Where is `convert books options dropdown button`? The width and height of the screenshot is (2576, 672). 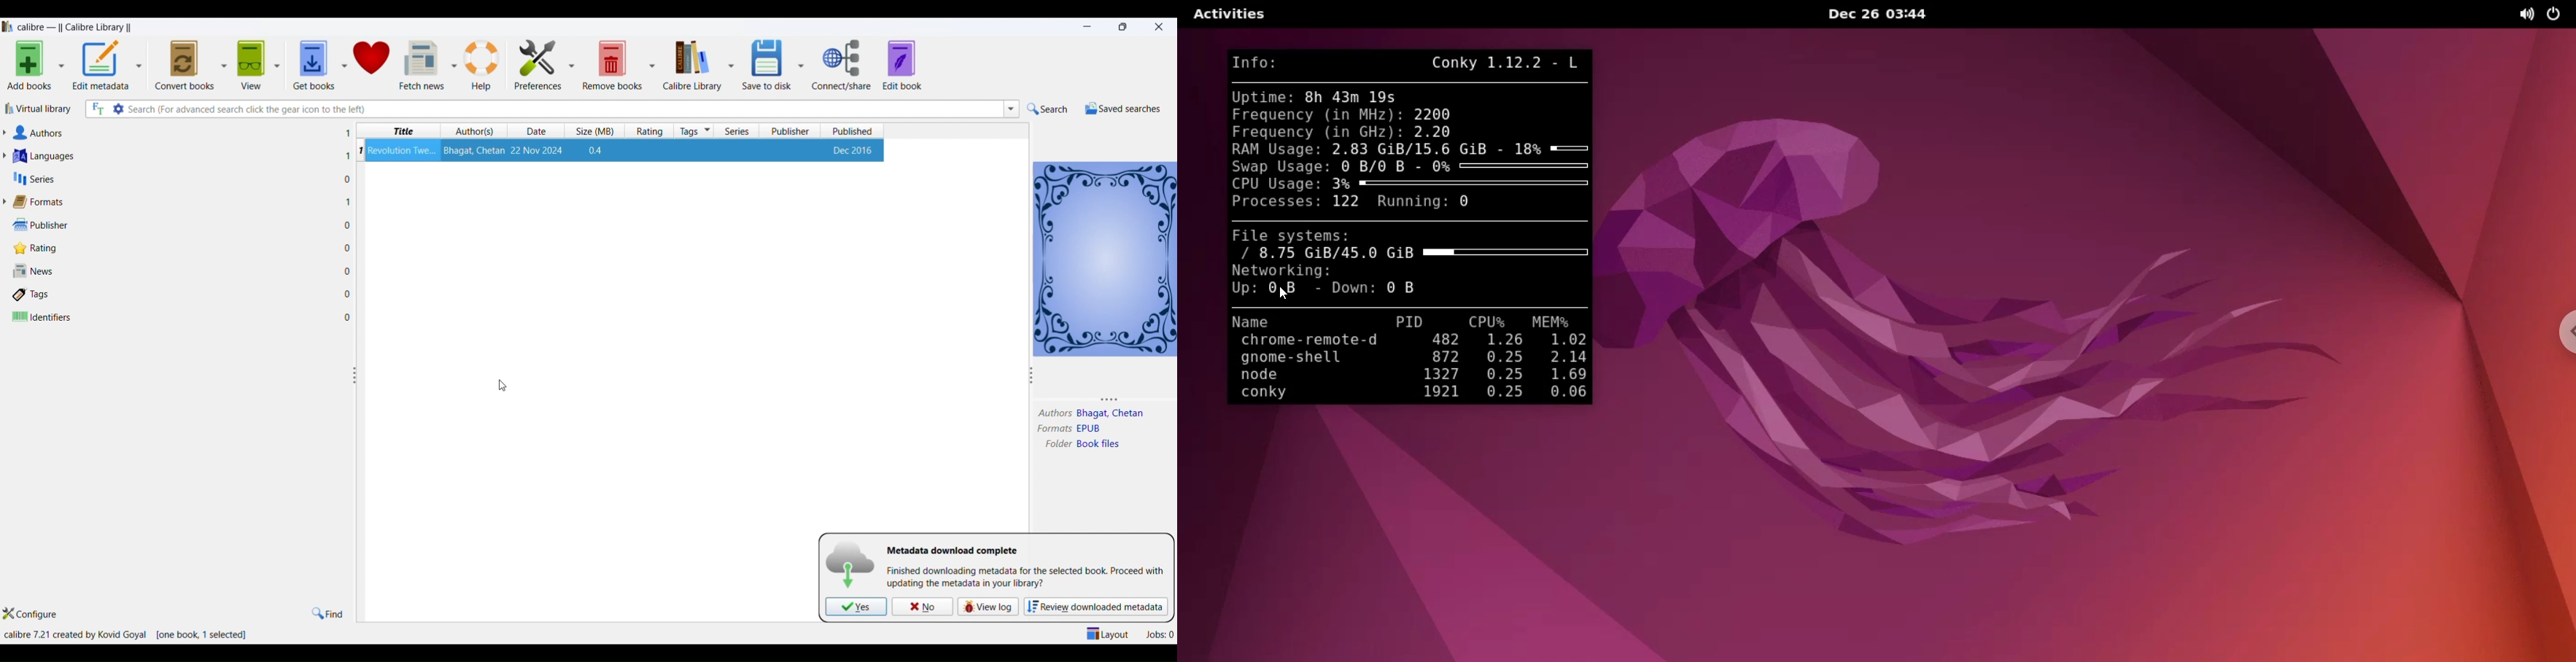 convert books options dropdown button is located at coordinates (223, 63).